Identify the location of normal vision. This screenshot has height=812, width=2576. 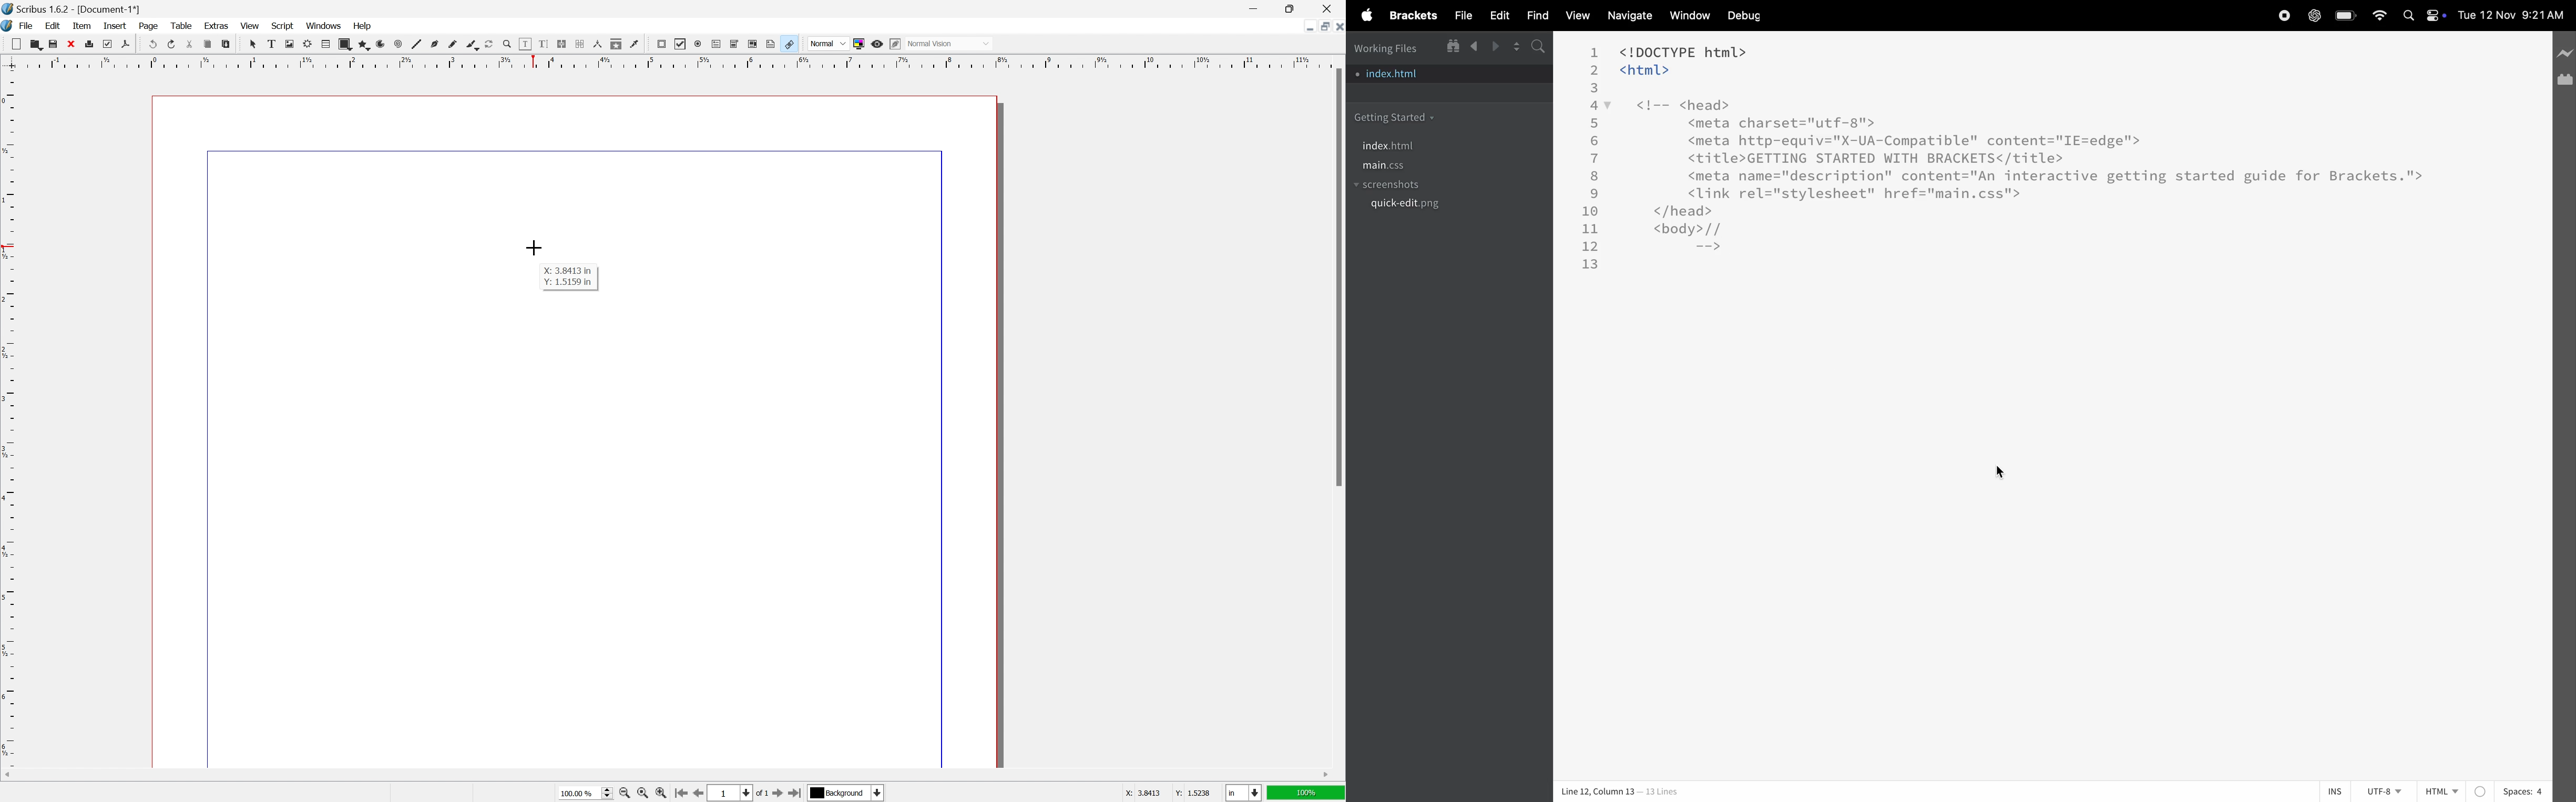
(948, 43).